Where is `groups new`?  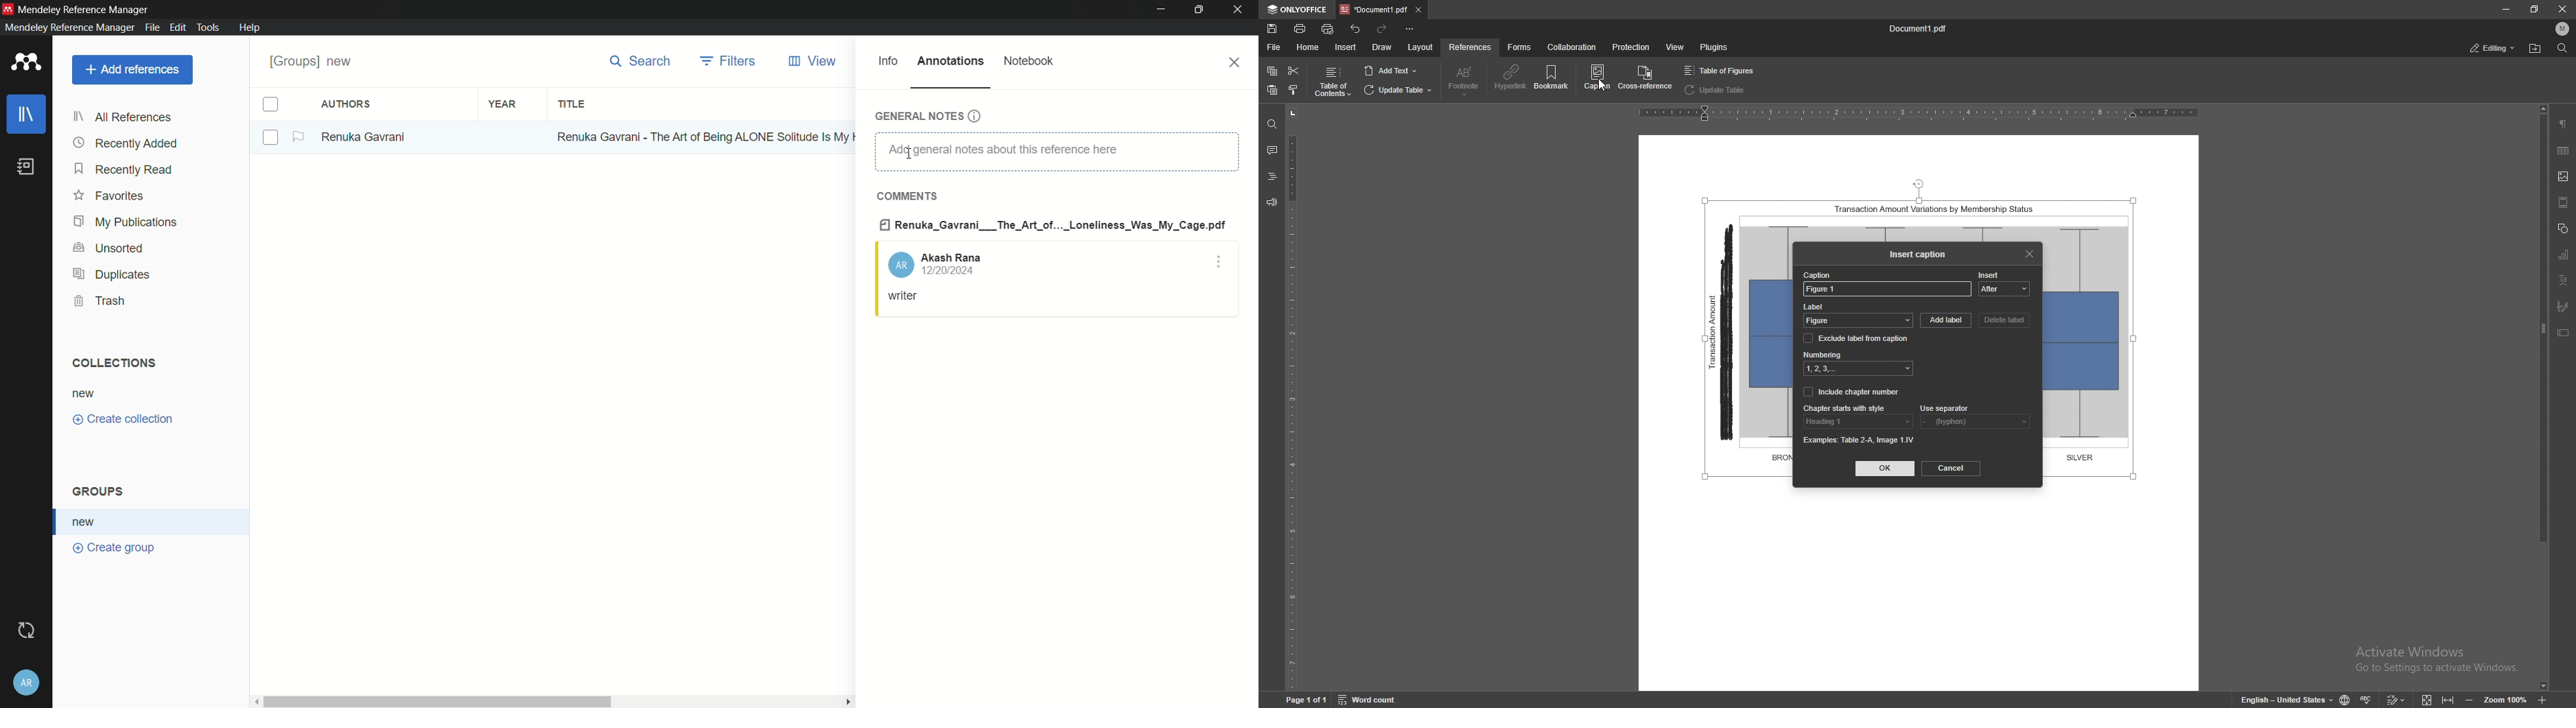
groups new is located at coordinates (315, 61).